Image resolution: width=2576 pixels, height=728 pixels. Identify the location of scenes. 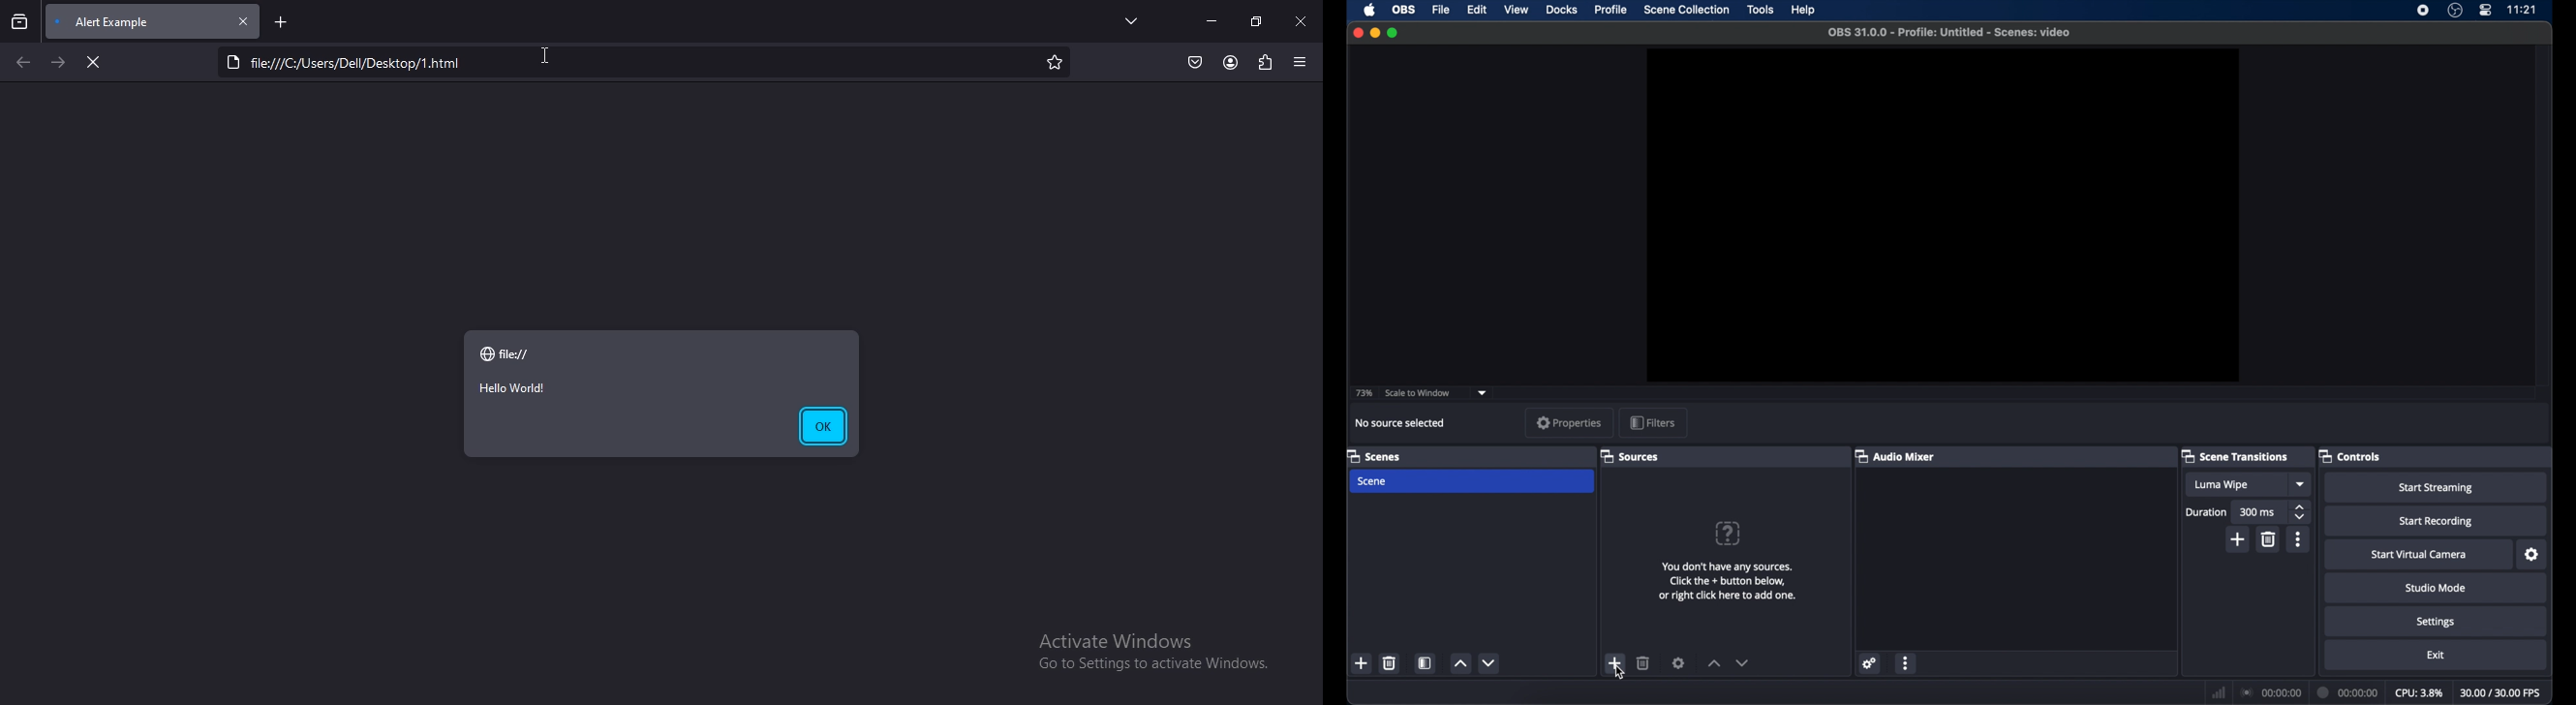
(1374, 456).